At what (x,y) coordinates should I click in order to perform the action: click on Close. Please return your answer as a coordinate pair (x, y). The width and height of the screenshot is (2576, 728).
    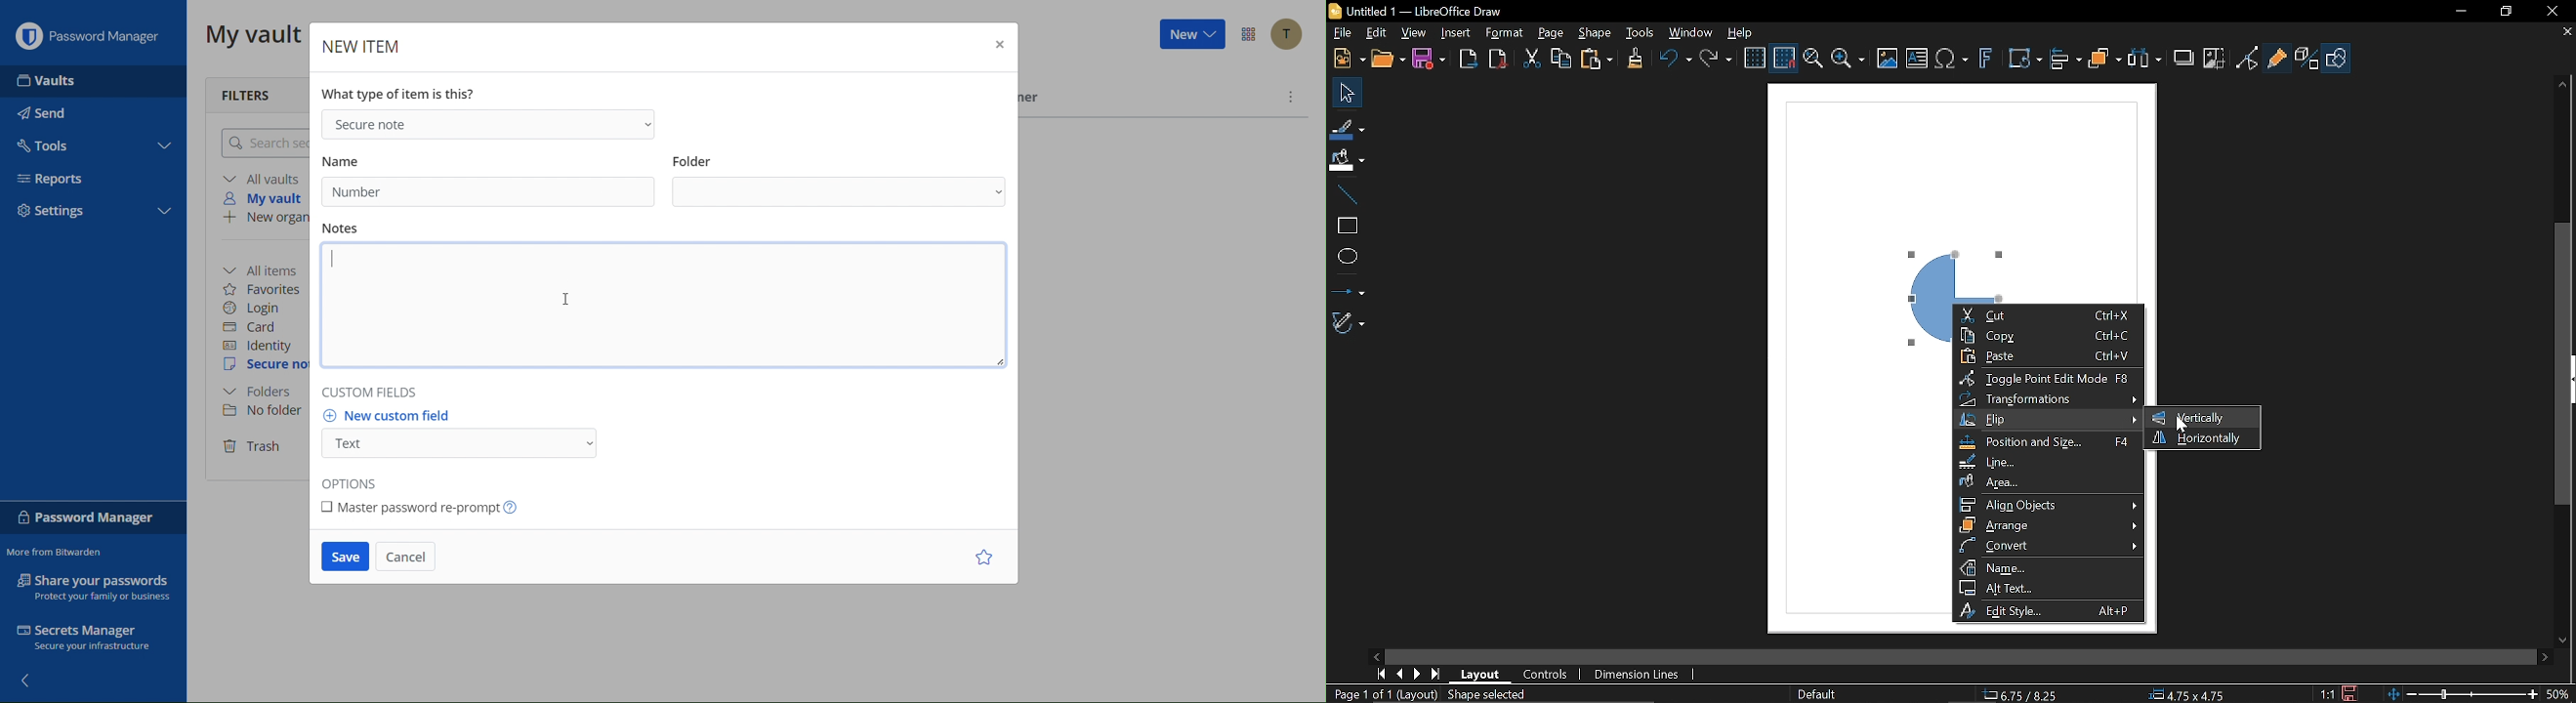
    Looking at the image, I should click on (2548, 11).